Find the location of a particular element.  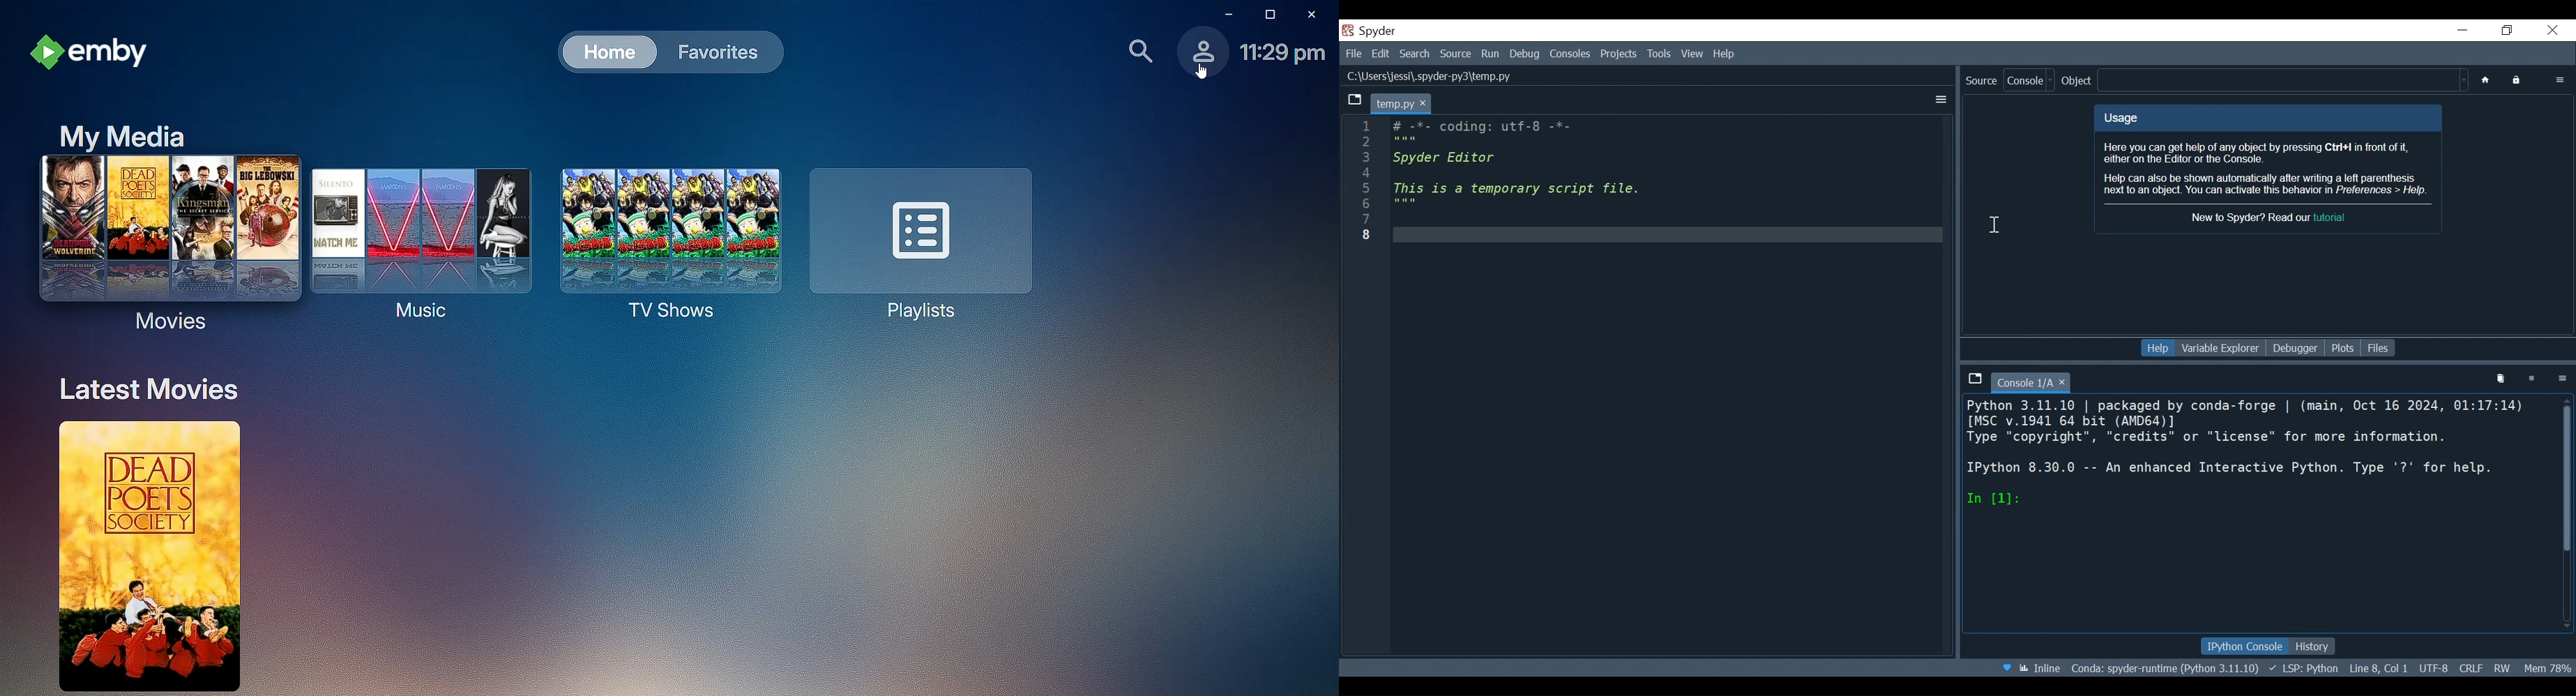

Vertical Scroll bar is located at coordinates (2566, 479).